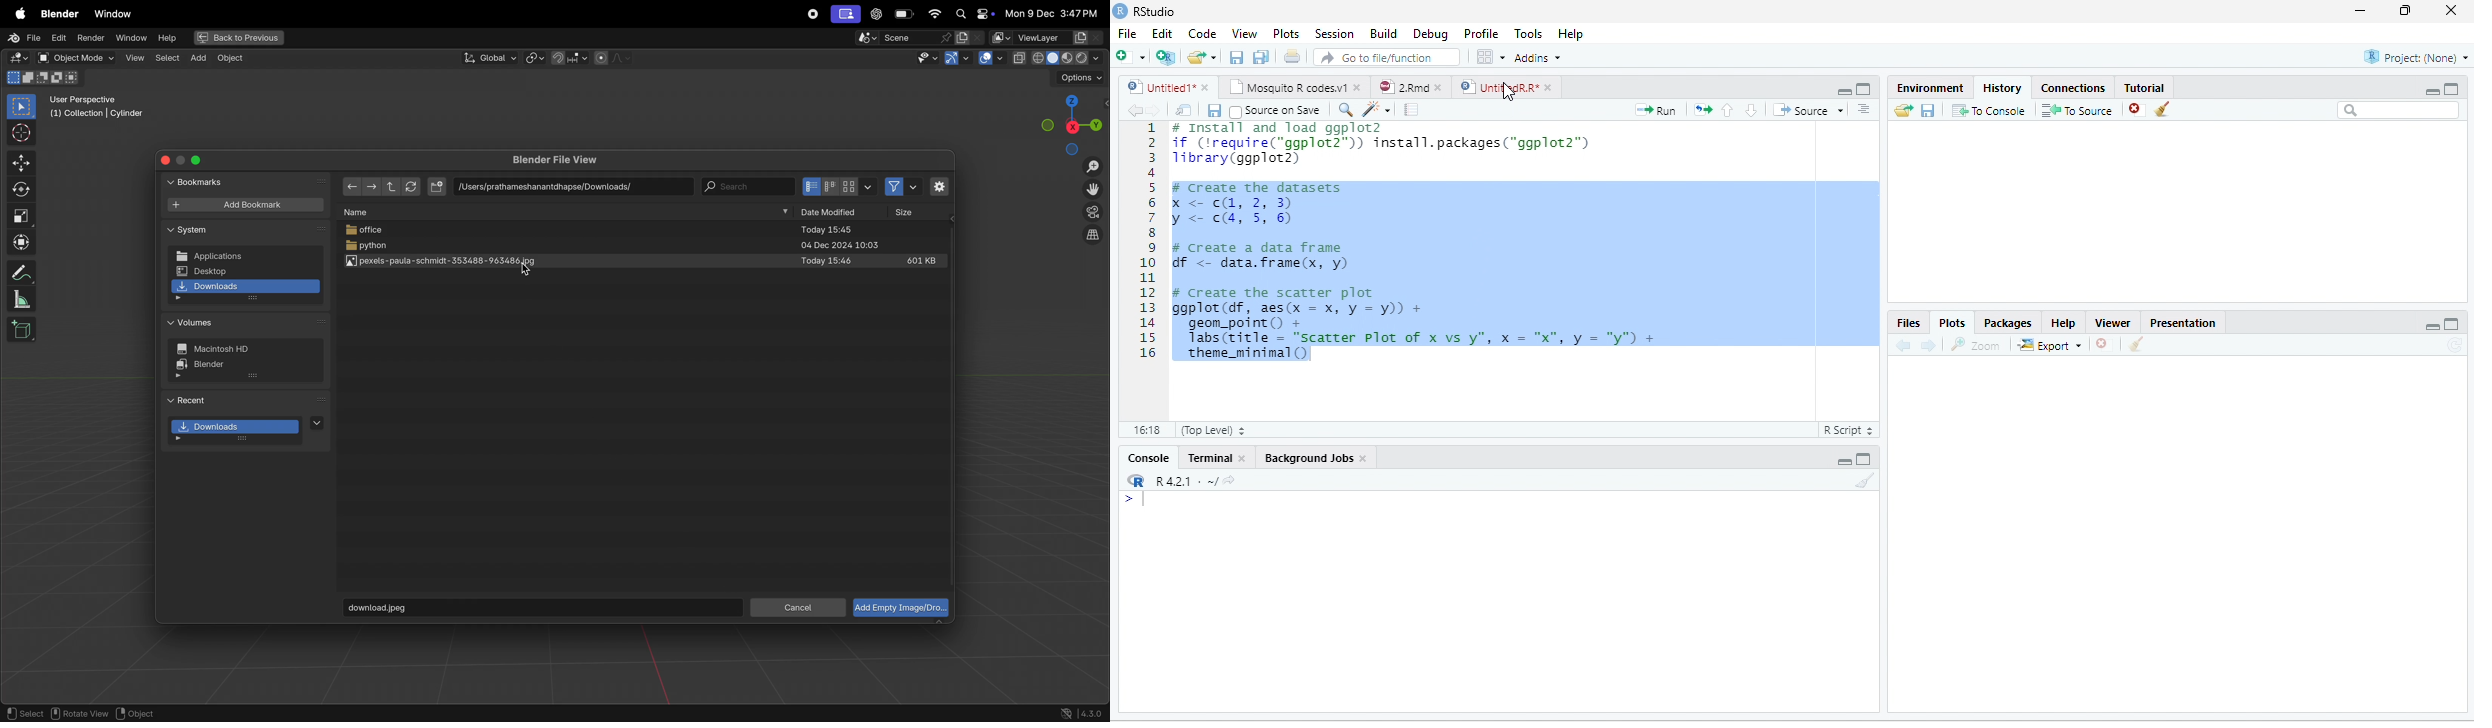 The image size is (2492, 728). Describe the element at coordinates (1548, 87) in the screenshot. I see `close` at that location.